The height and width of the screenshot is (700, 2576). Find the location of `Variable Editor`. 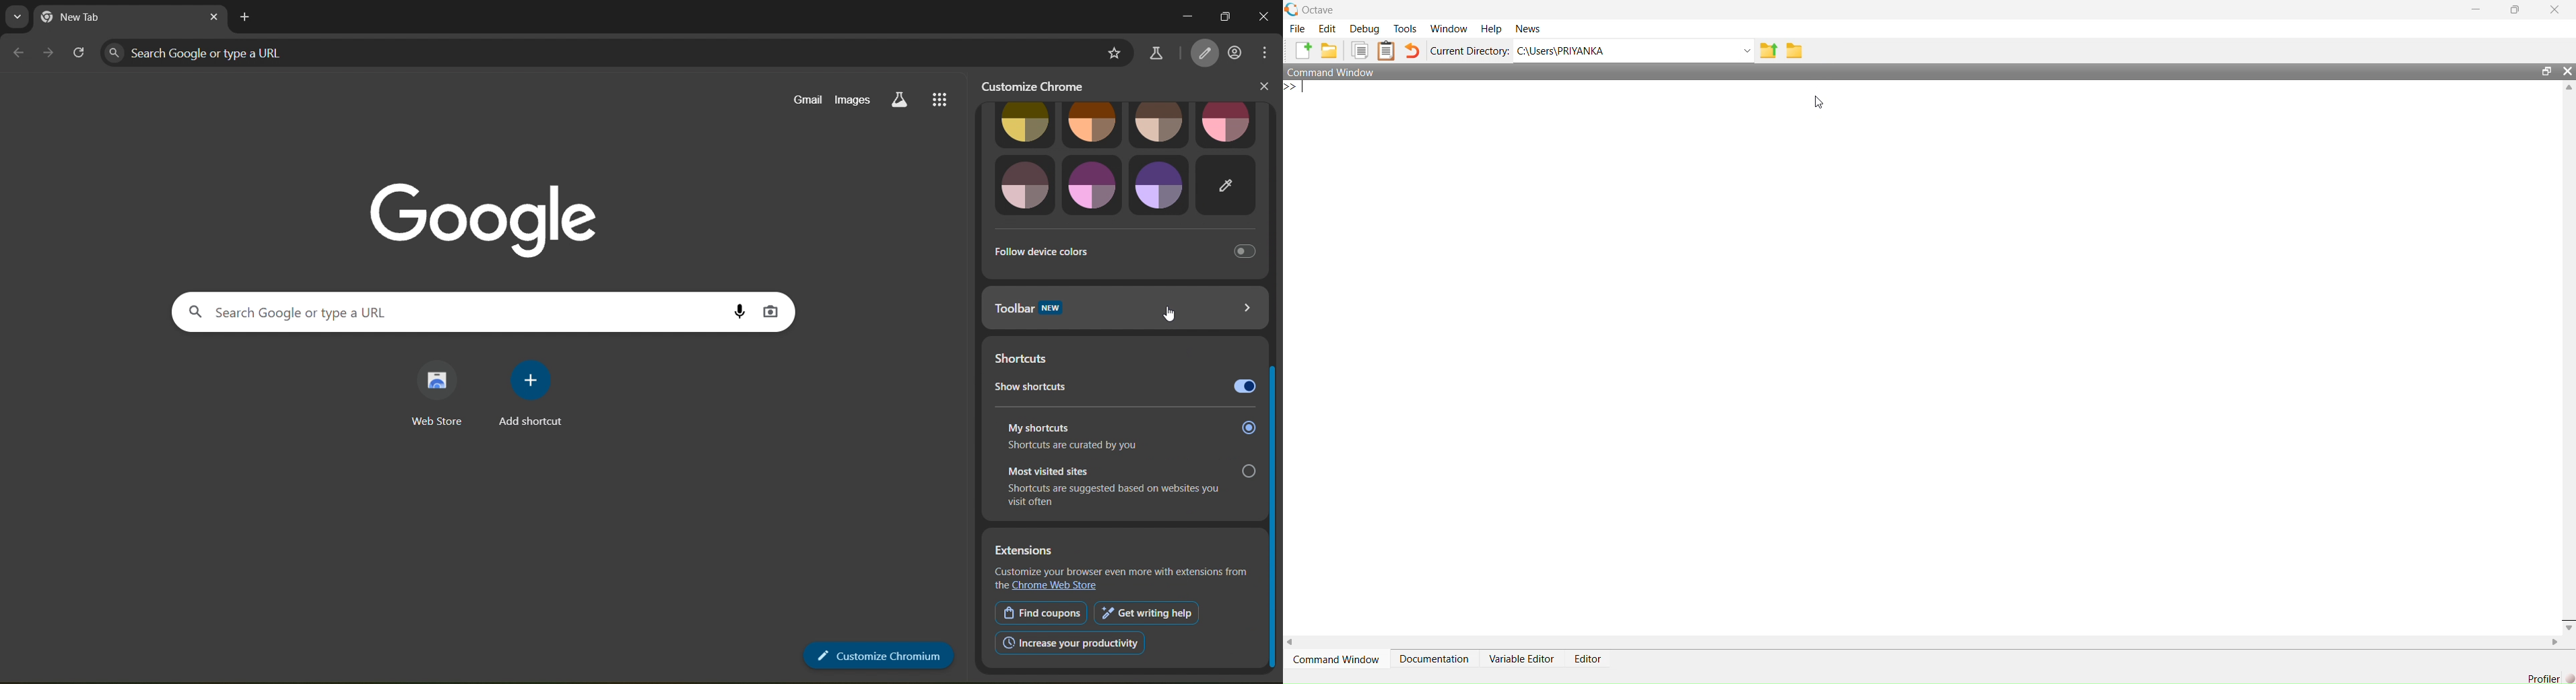

Variable Editor is located at coordinates (1522, 658).